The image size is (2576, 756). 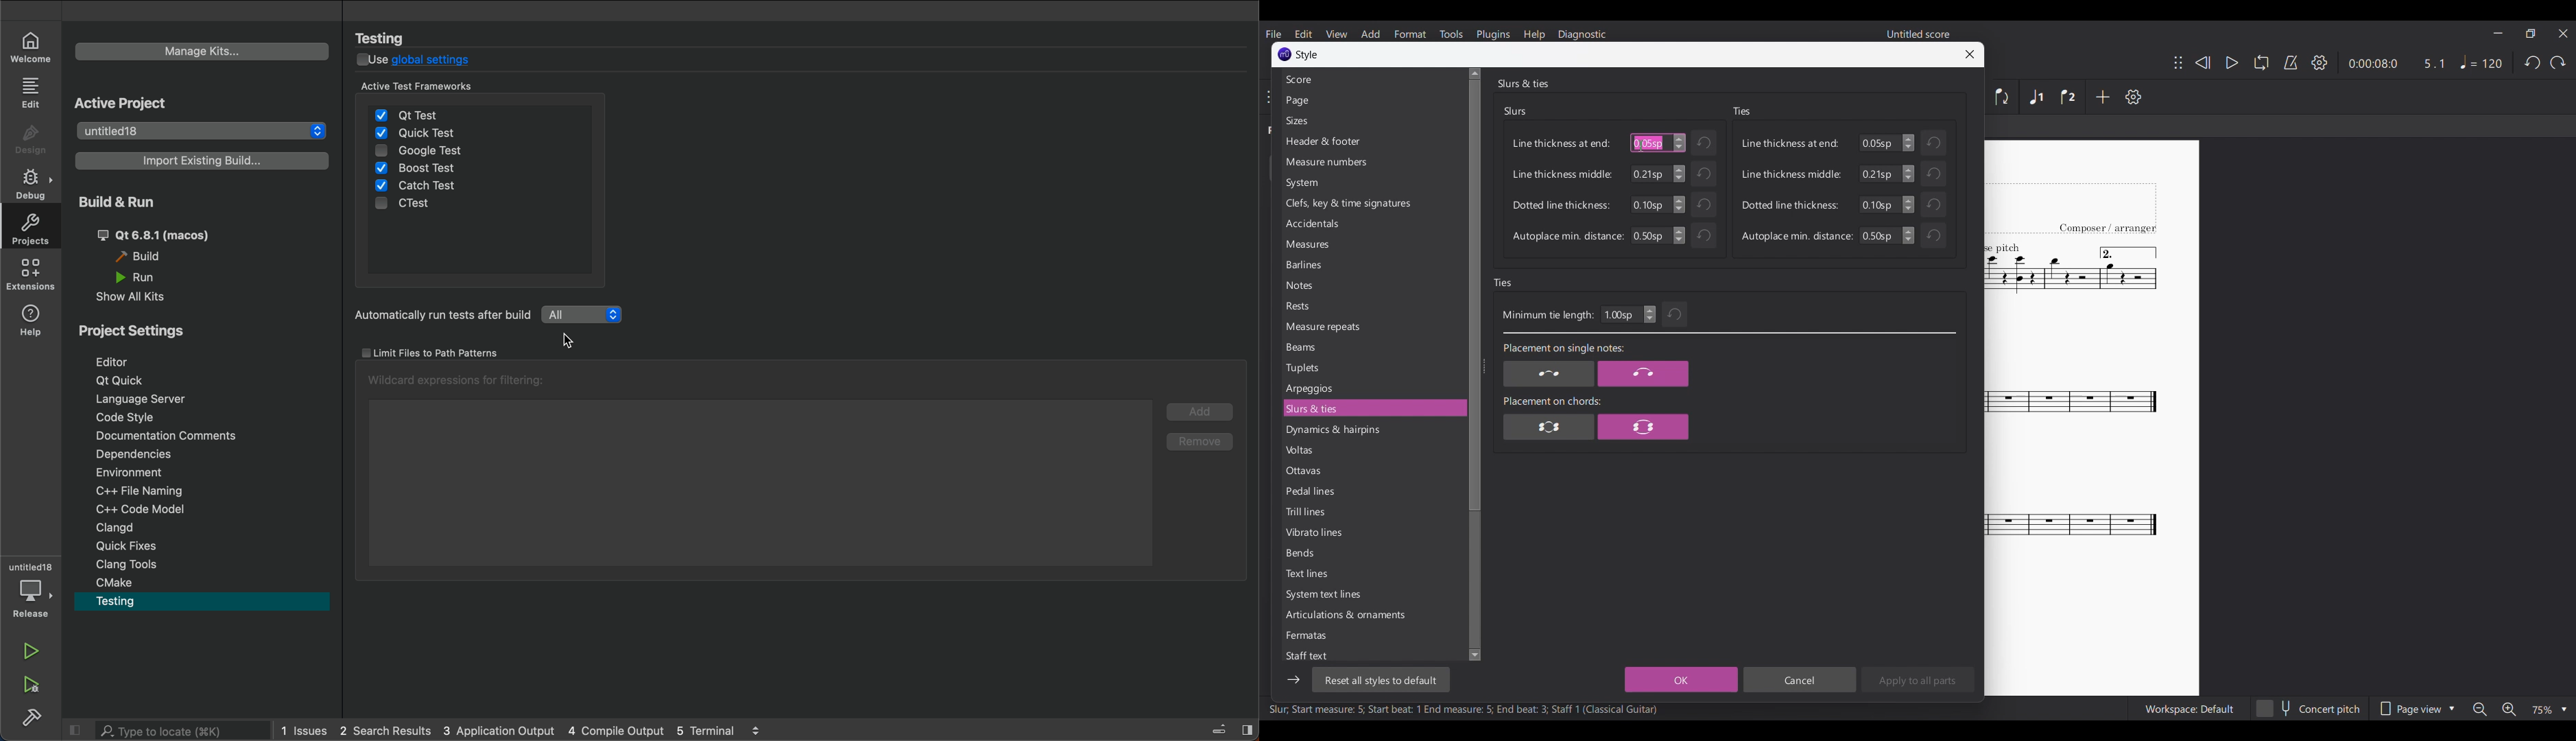 I want to click on logs, so click(x=530, y=732).